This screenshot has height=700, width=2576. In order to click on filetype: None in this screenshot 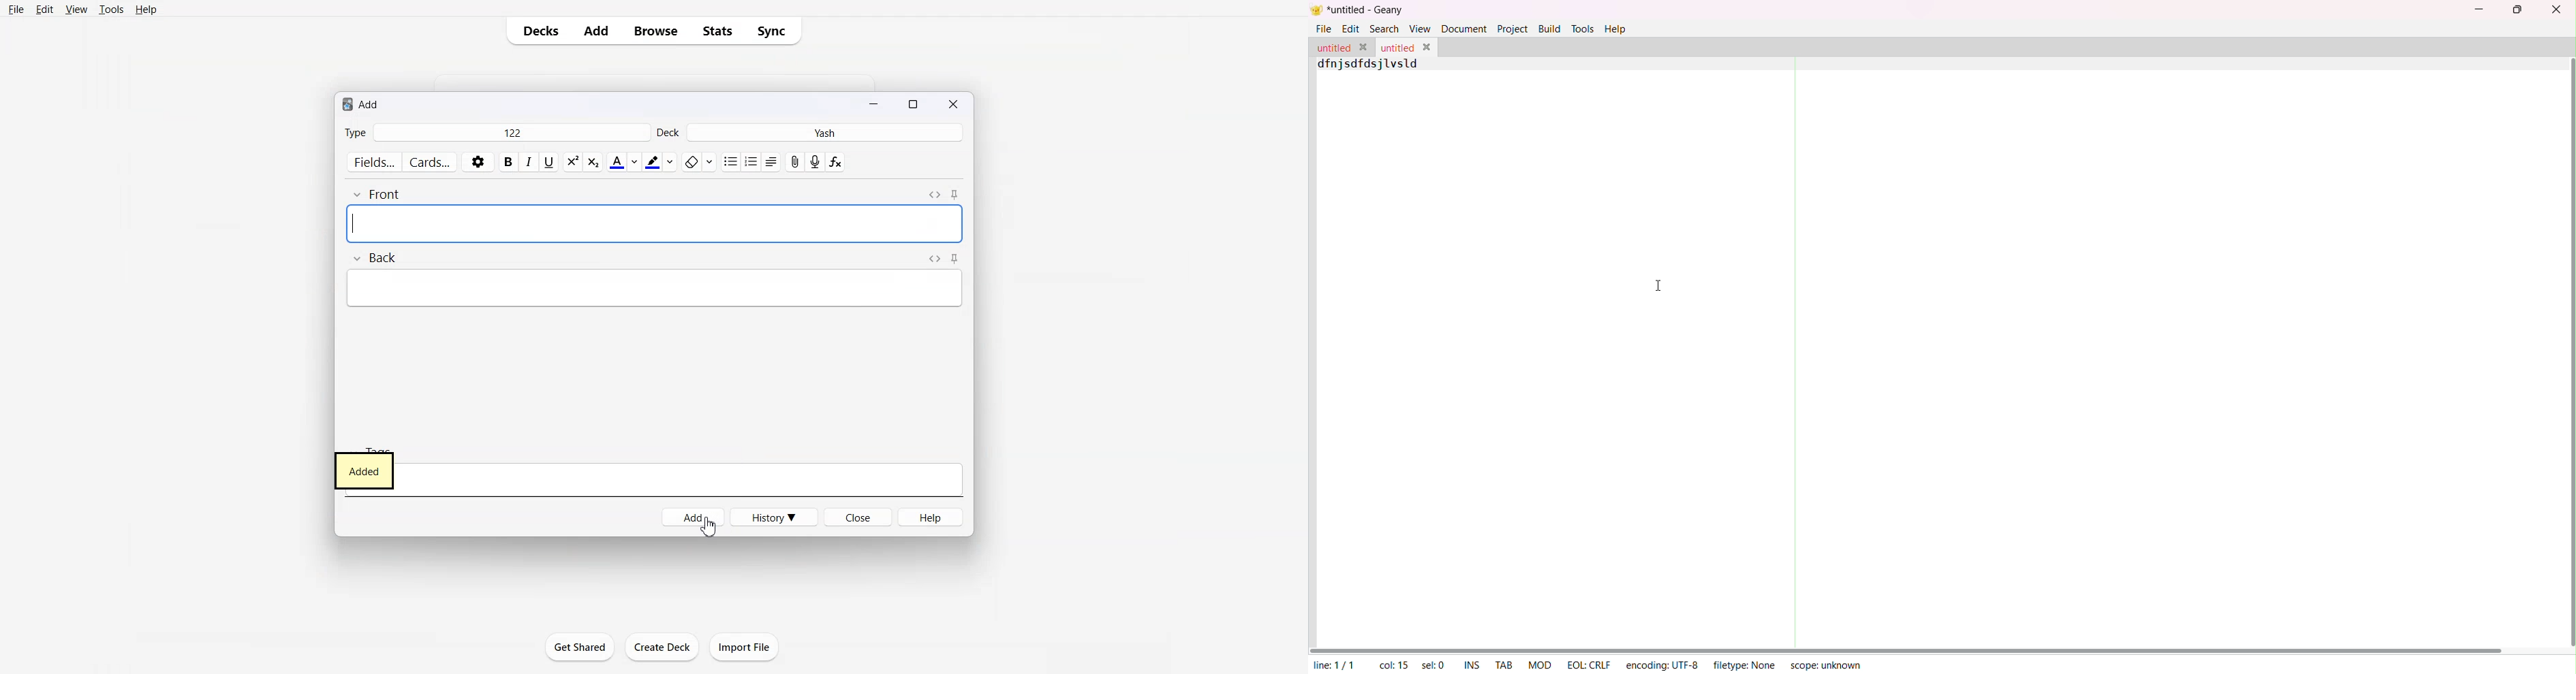, I will do `click(1746, 665)`.